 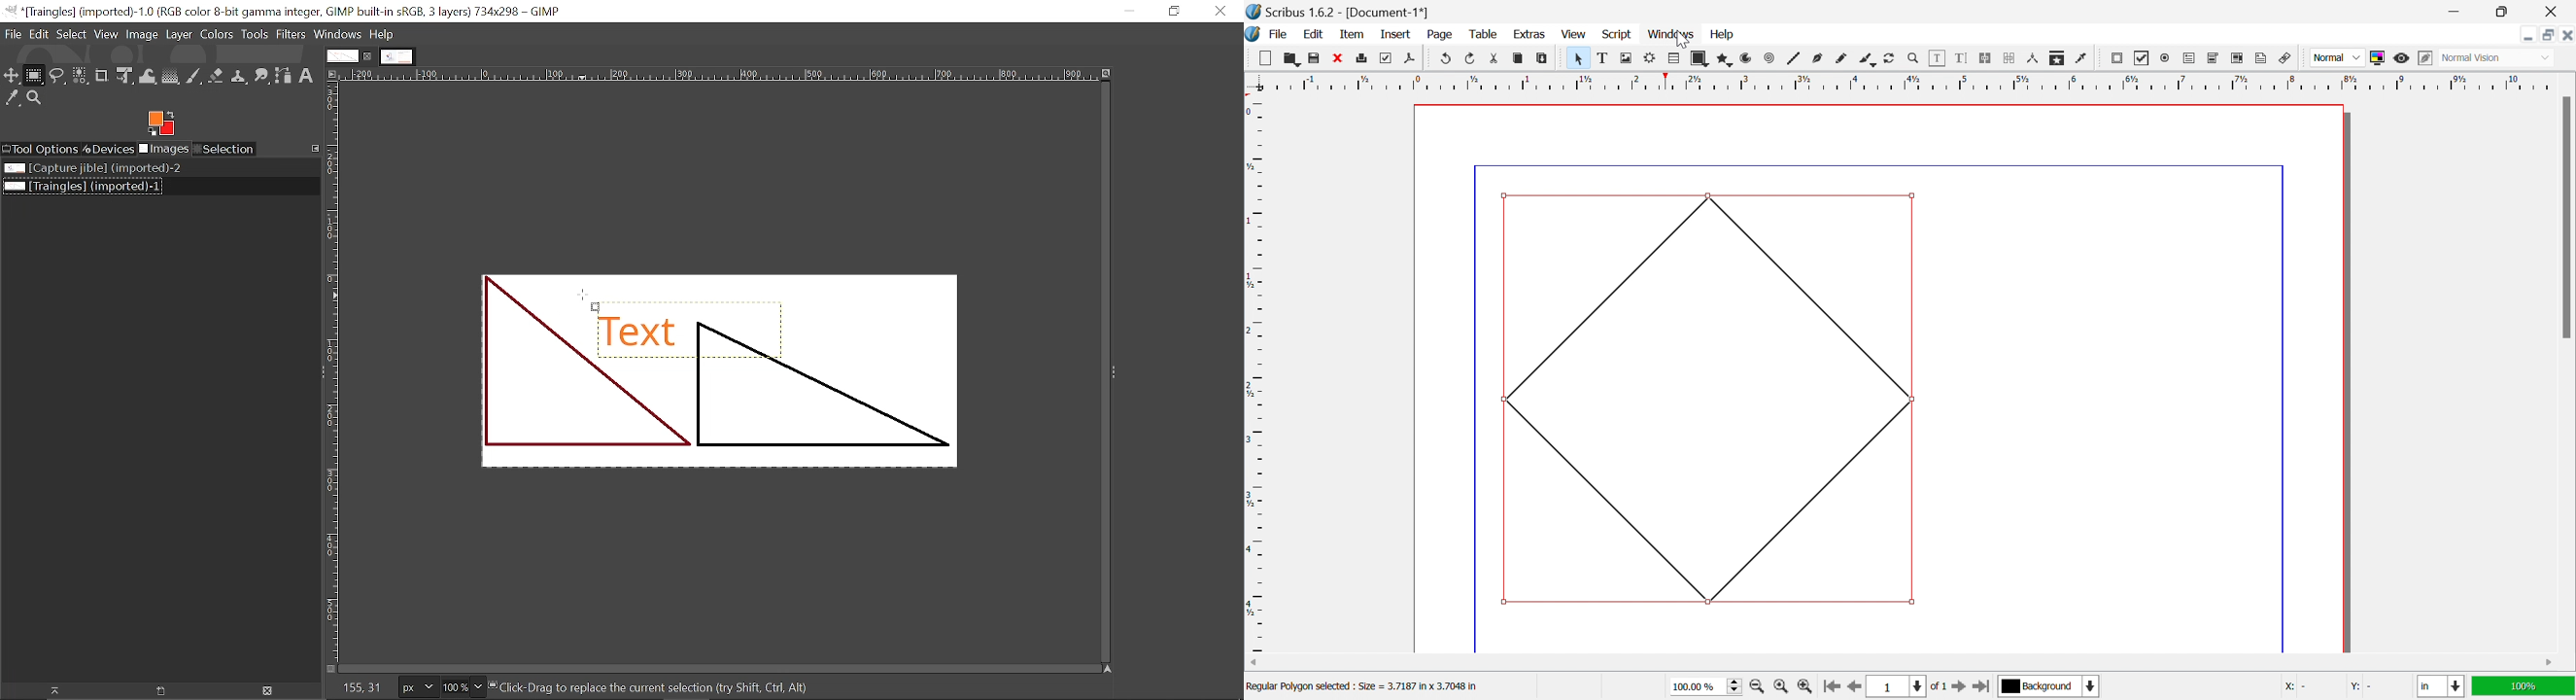 I want to click on Page, so click(x=1439, y=35).